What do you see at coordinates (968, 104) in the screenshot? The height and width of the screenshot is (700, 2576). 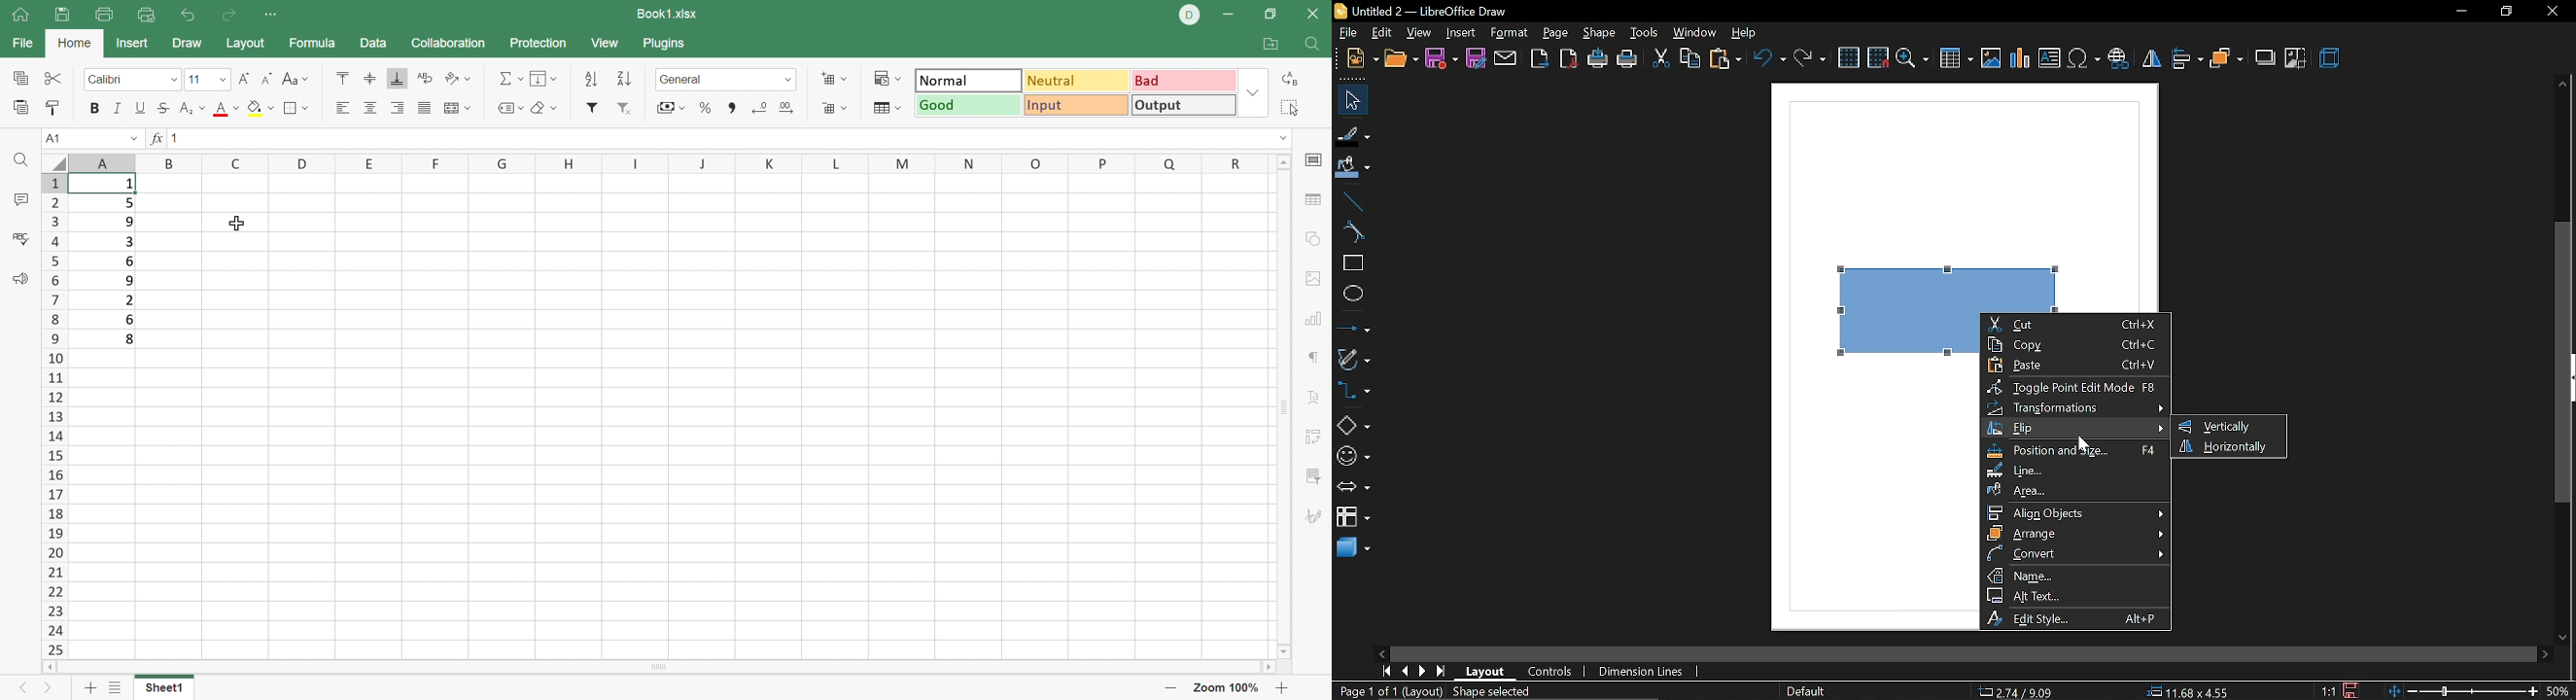 I see `Good` at bounding box center [968, 104].